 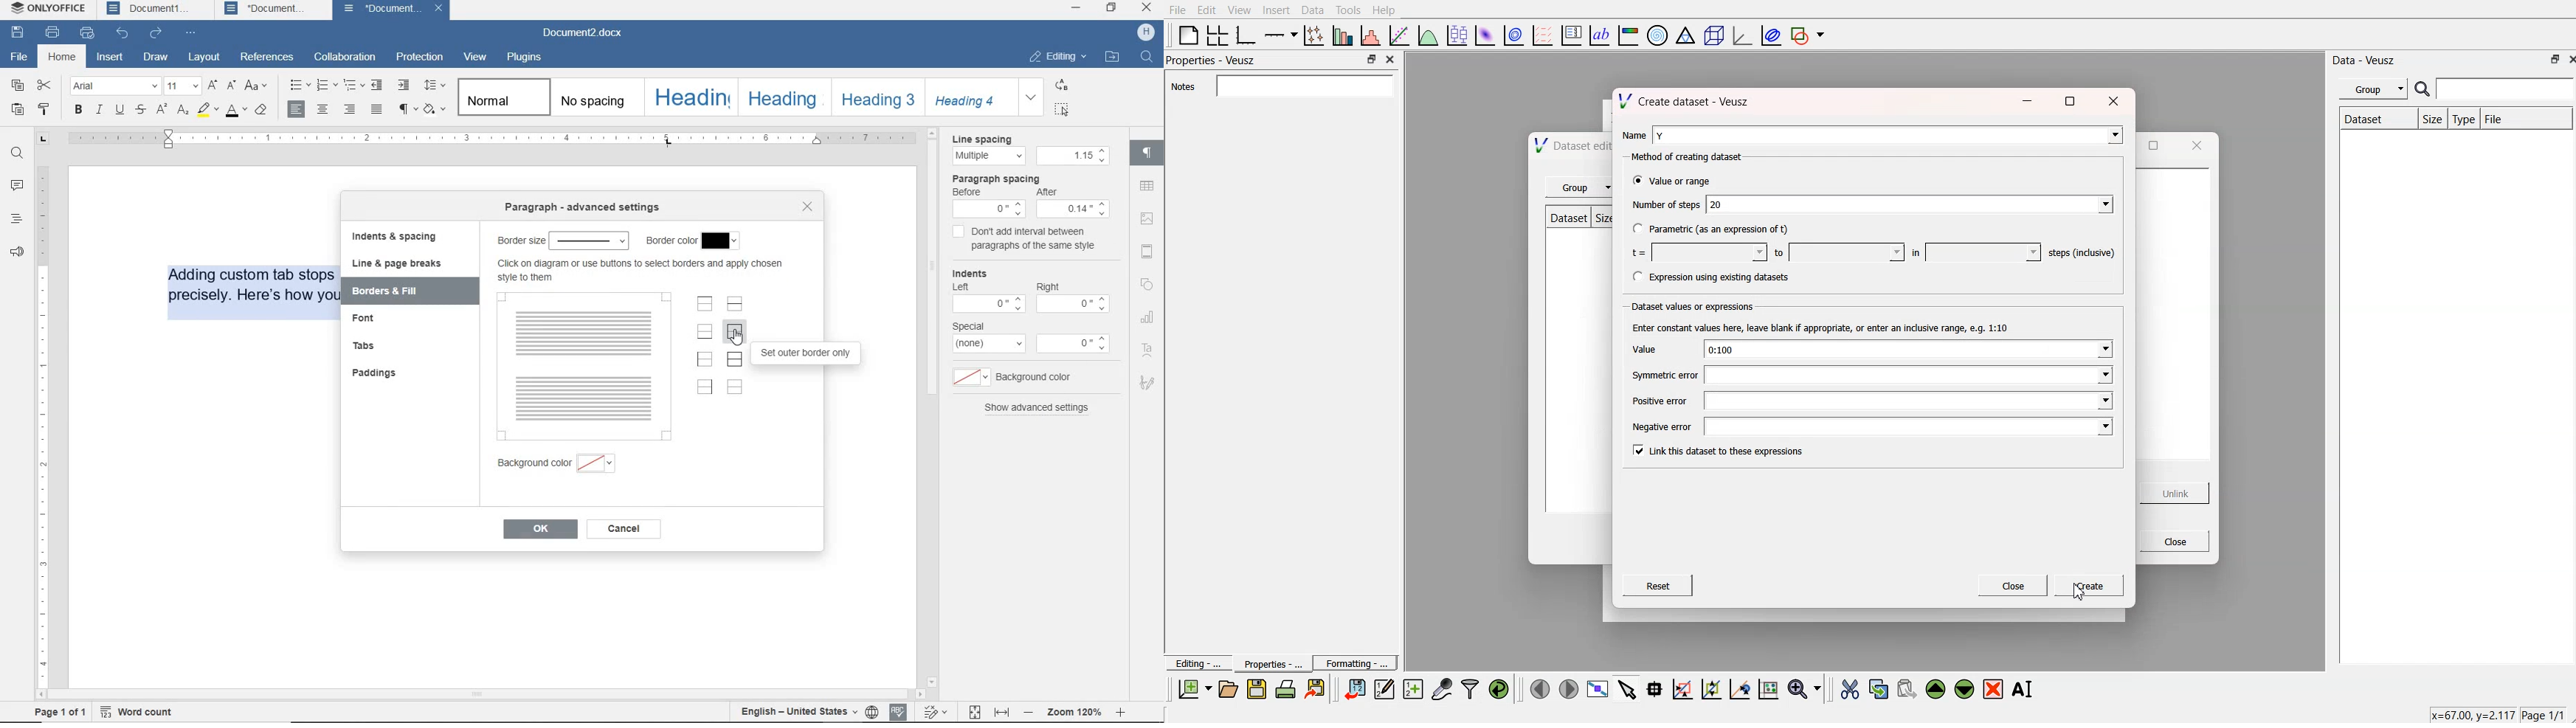 What do you see at coordinates (1515, 35) in the screenshot?
I see `plot a 2D dataset as cont` at bounding box center [1515, 35].